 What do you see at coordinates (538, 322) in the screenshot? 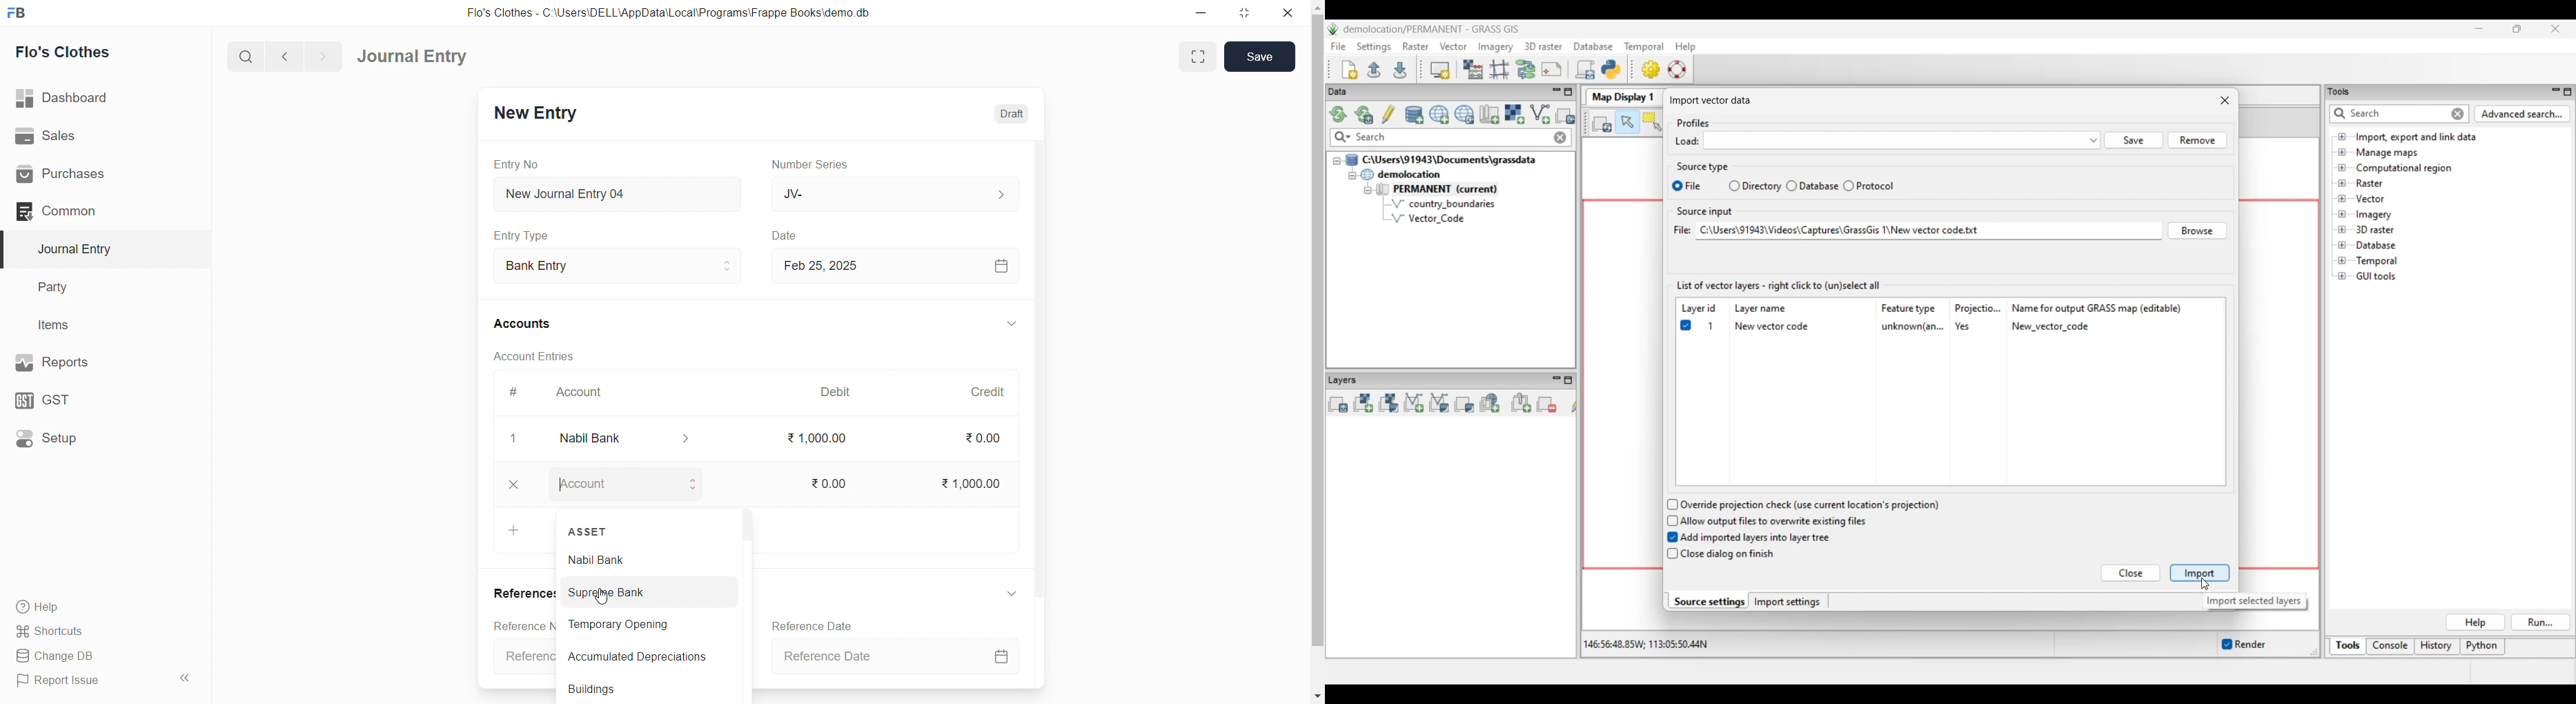
I see `Accounts` at bounding box center [538, 322].